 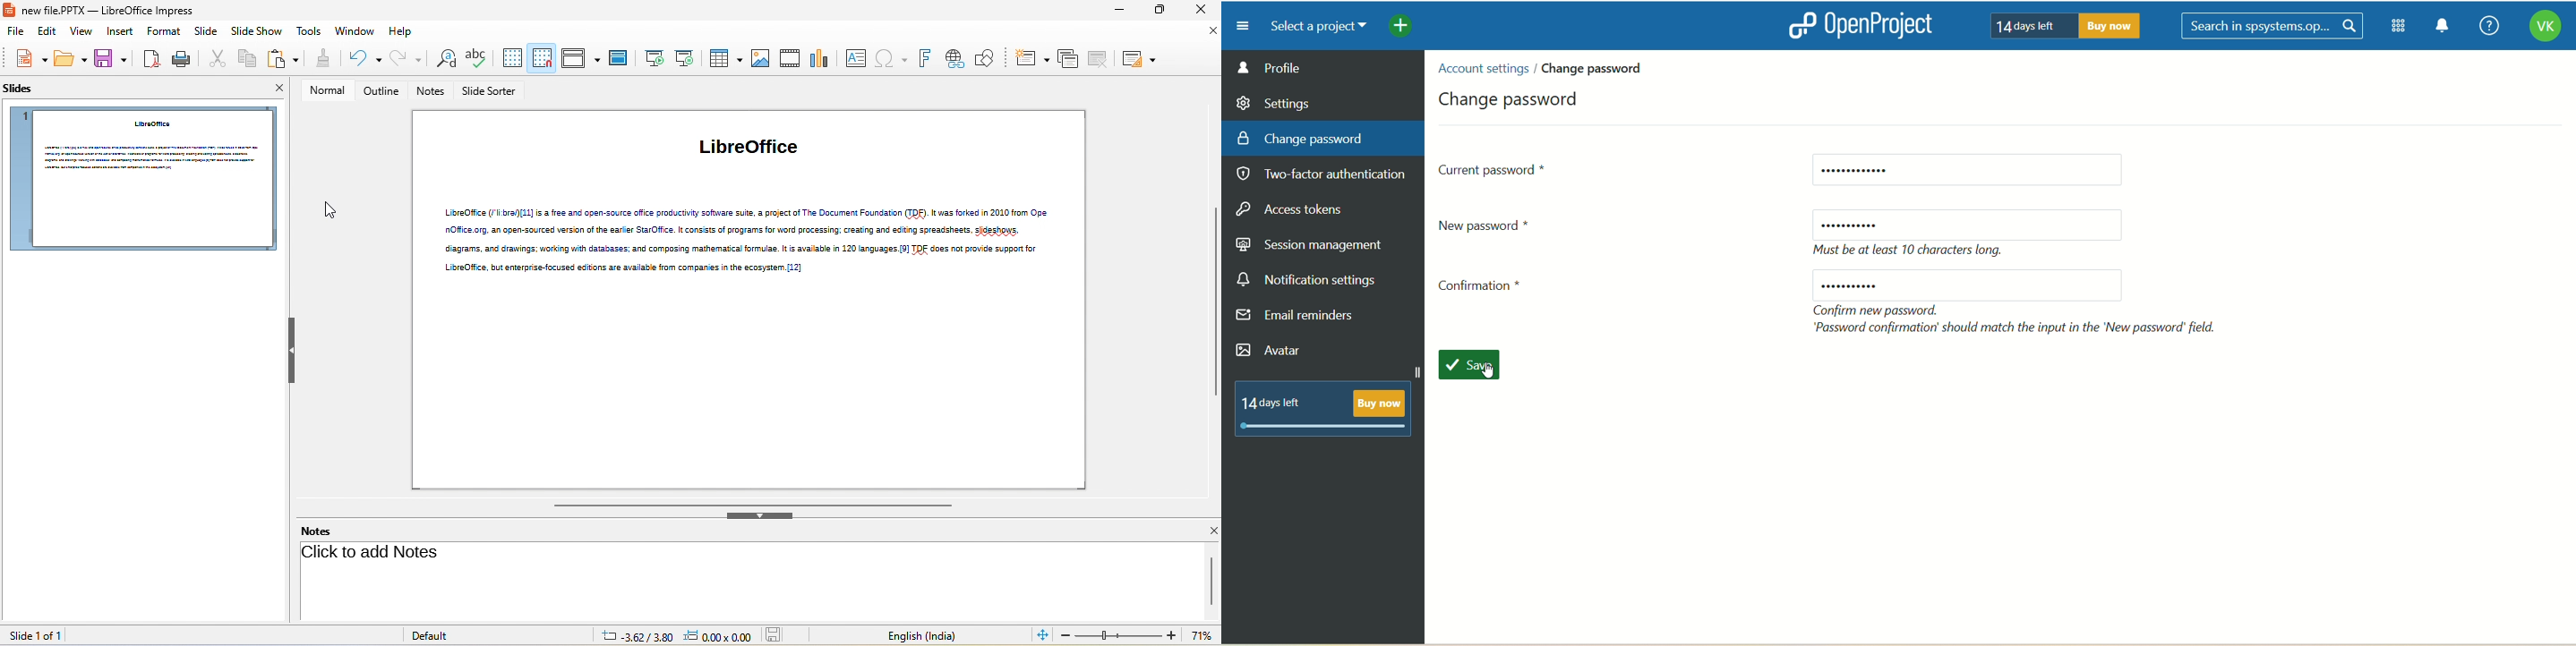 I want to click on vertical scroll bar, so click(x=1213, y=302).